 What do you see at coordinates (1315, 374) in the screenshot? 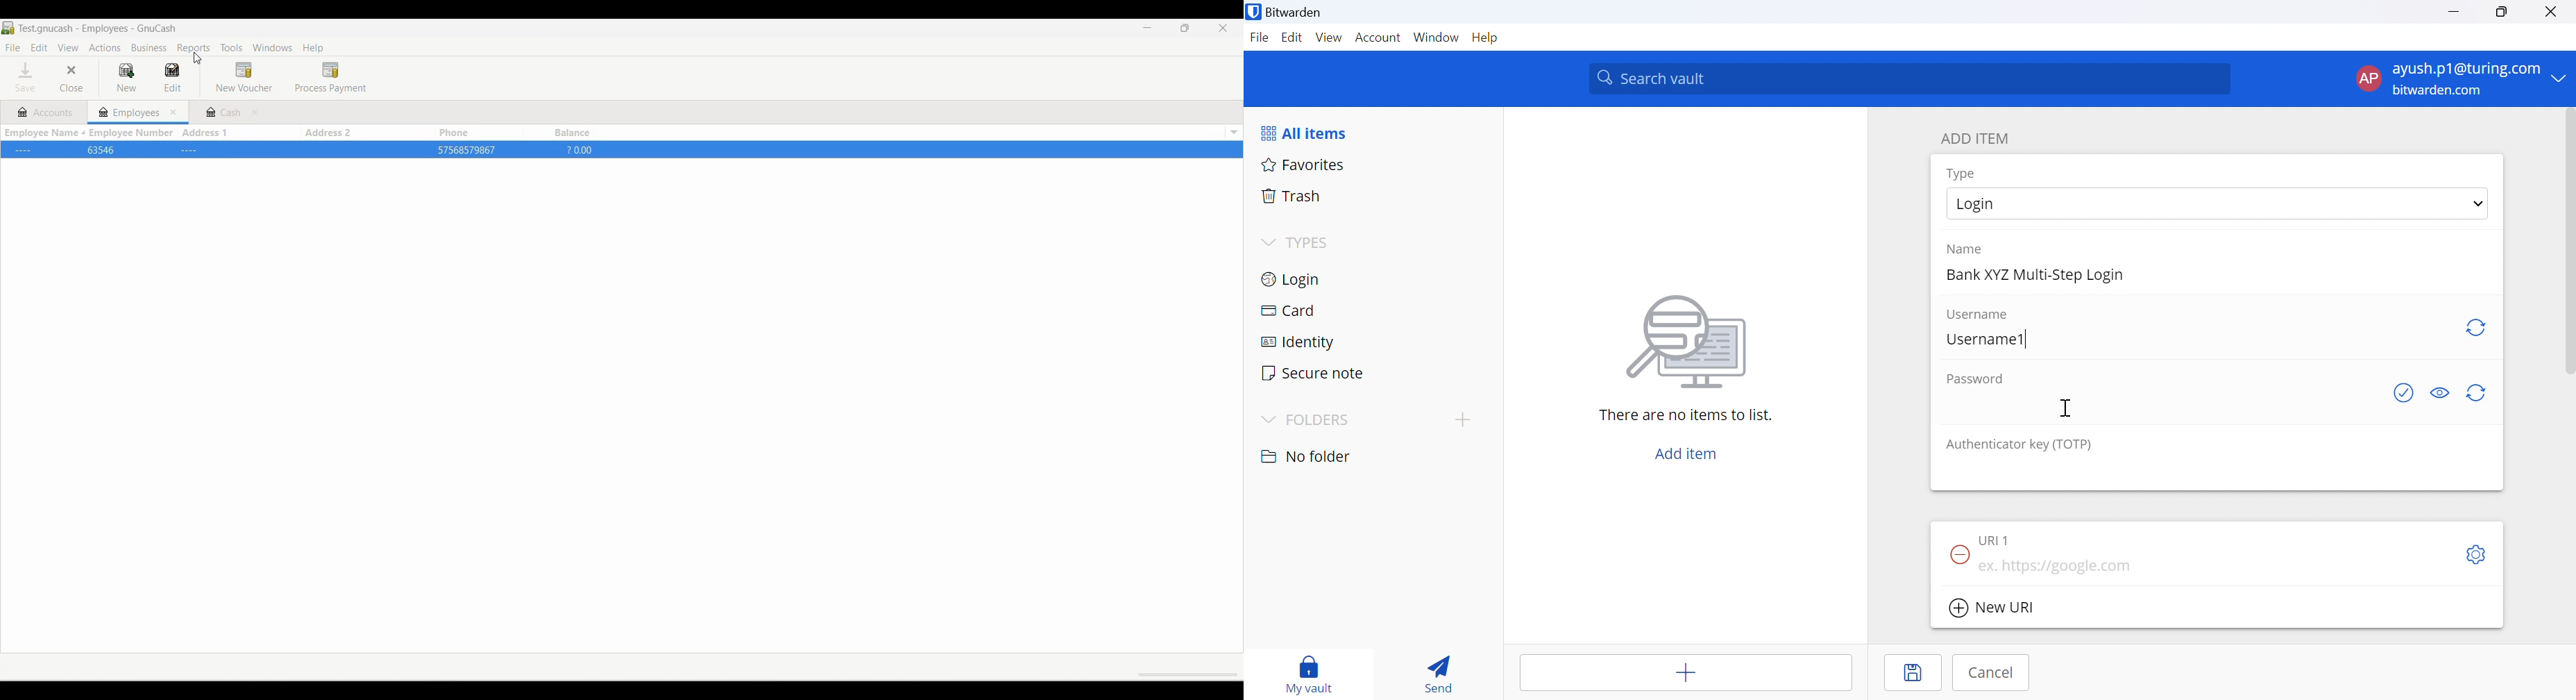
I see `Secure note` at bounding box center [1315, 374].